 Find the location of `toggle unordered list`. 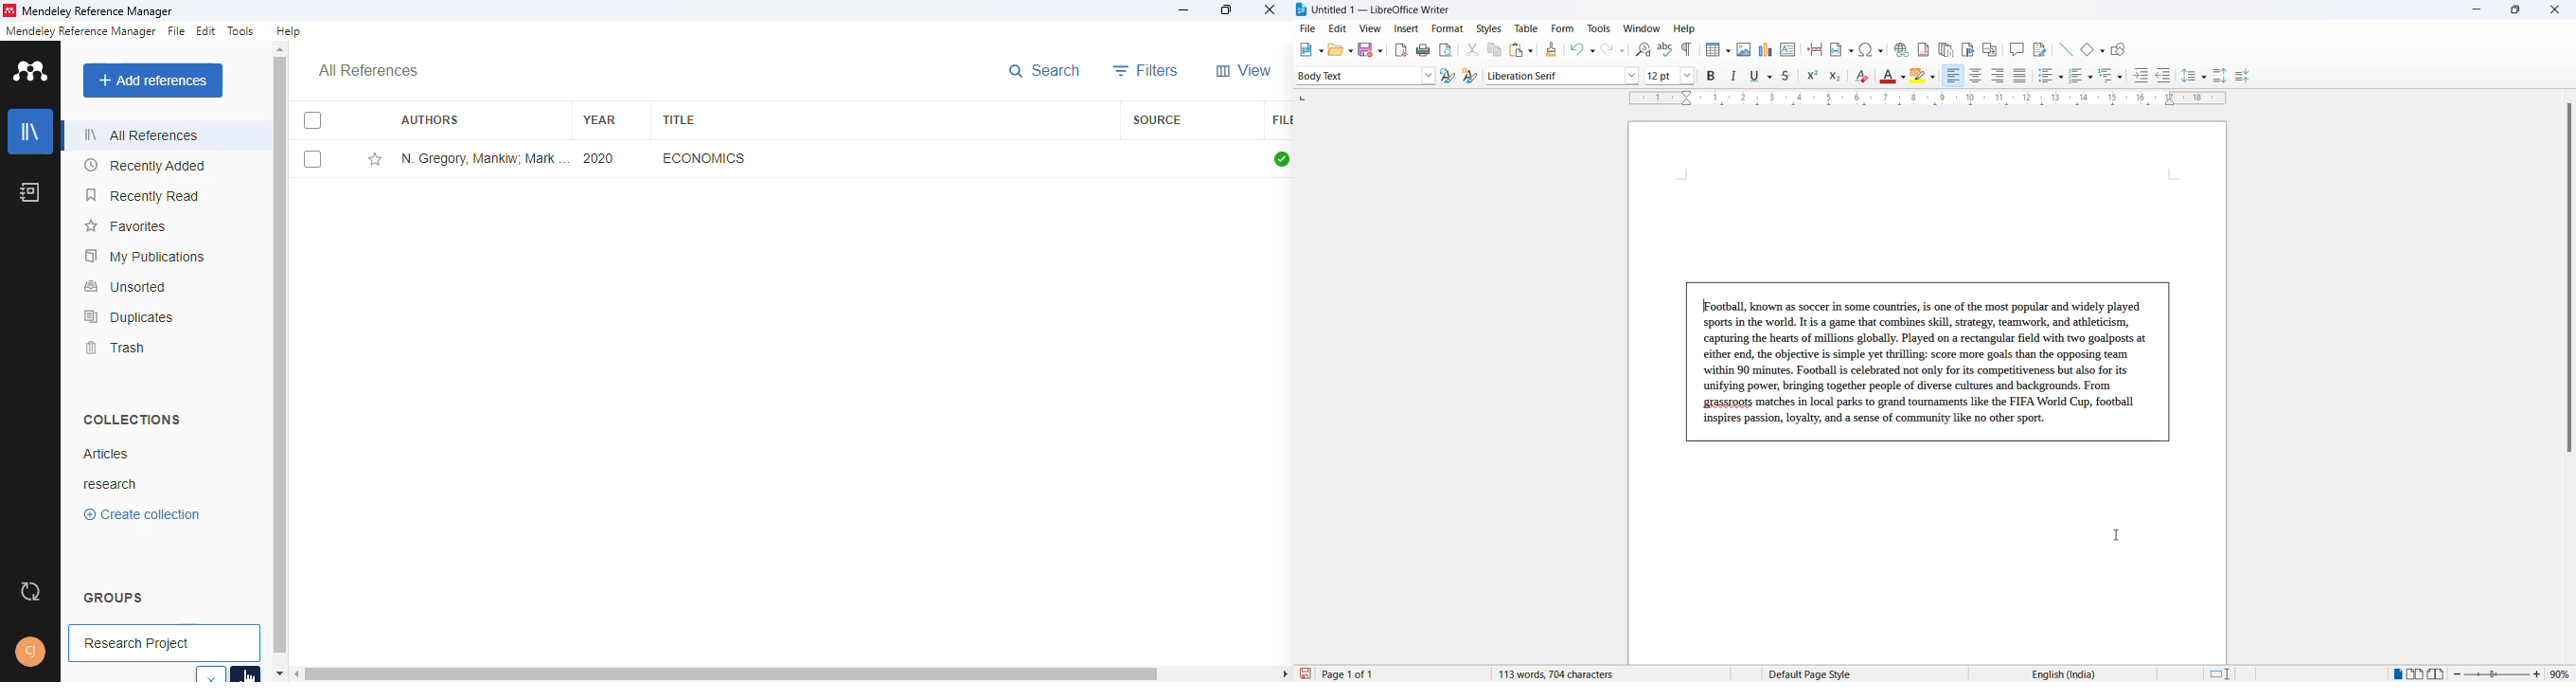

toggle unordered list is located at coordinates (2050, 76).